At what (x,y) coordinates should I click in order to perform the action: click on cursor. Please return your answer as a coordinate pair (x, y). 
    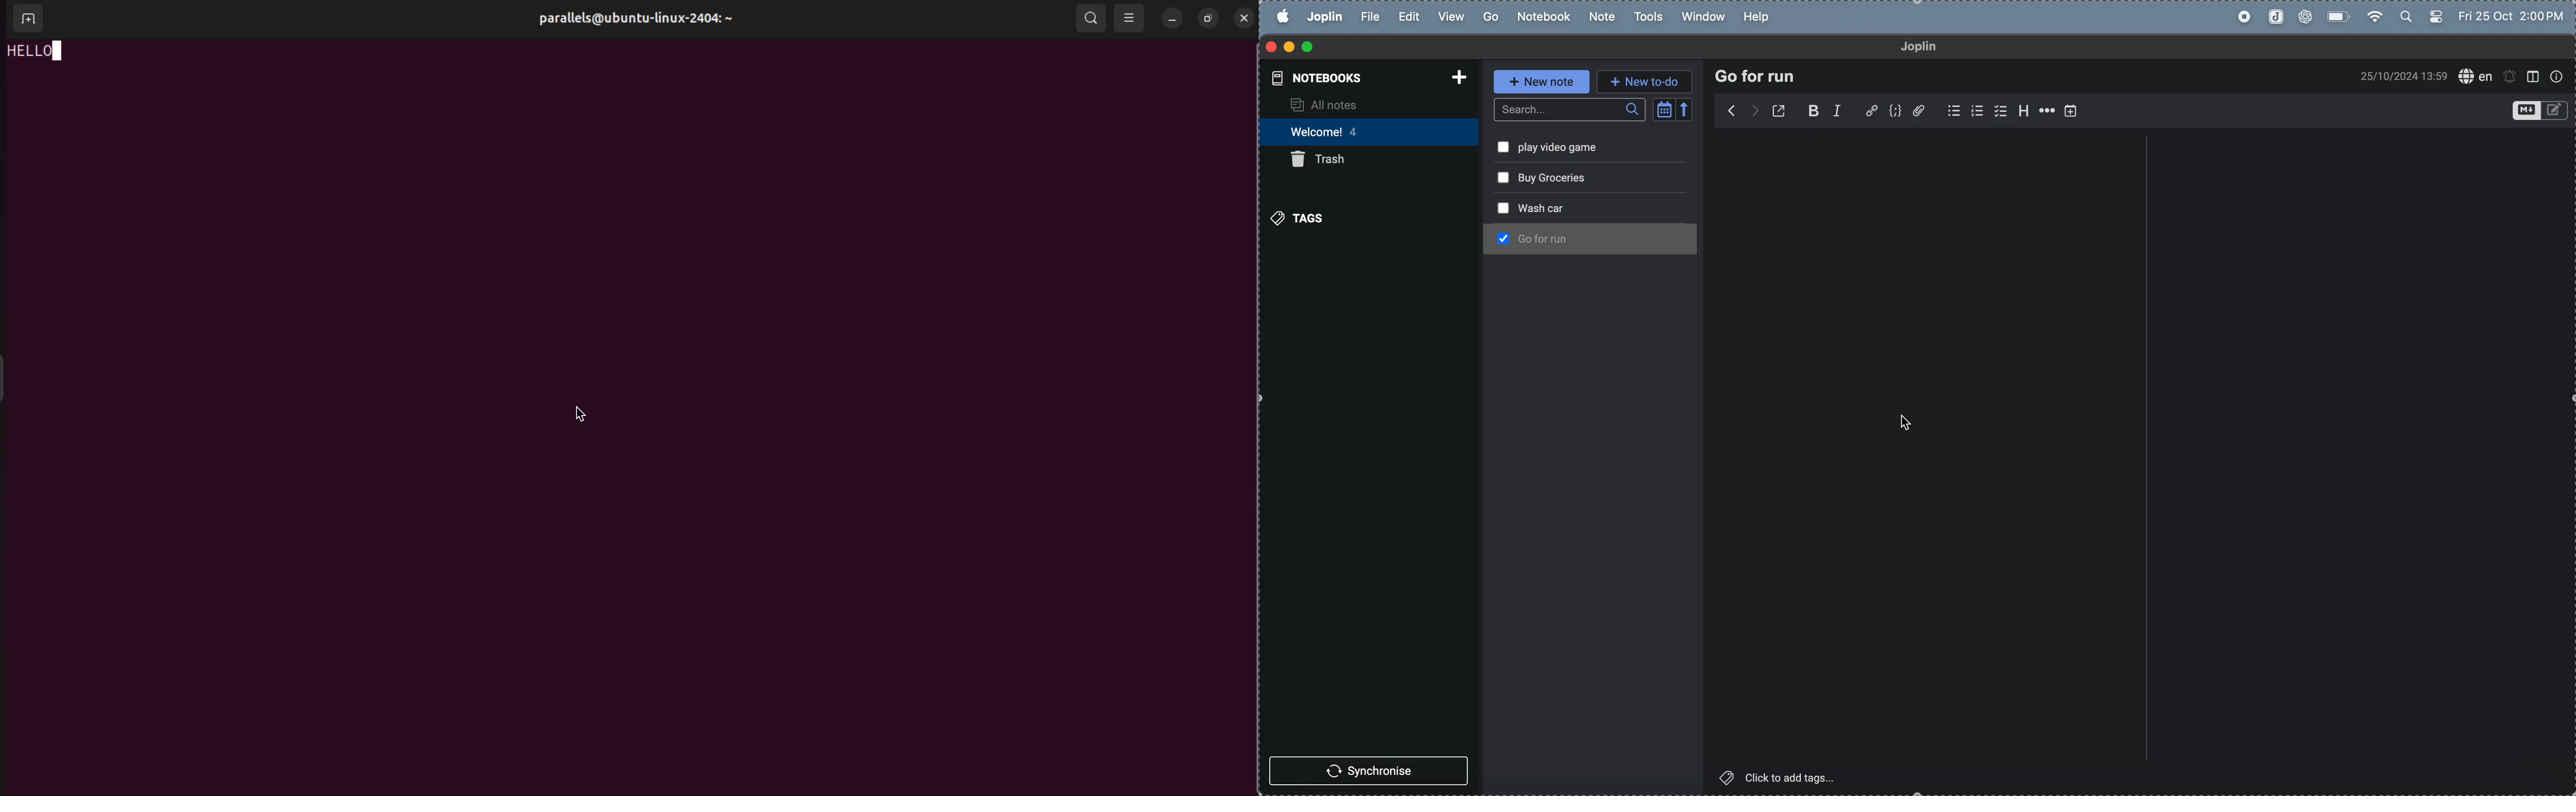
    Looking at the image, I should click on (1908, 425).